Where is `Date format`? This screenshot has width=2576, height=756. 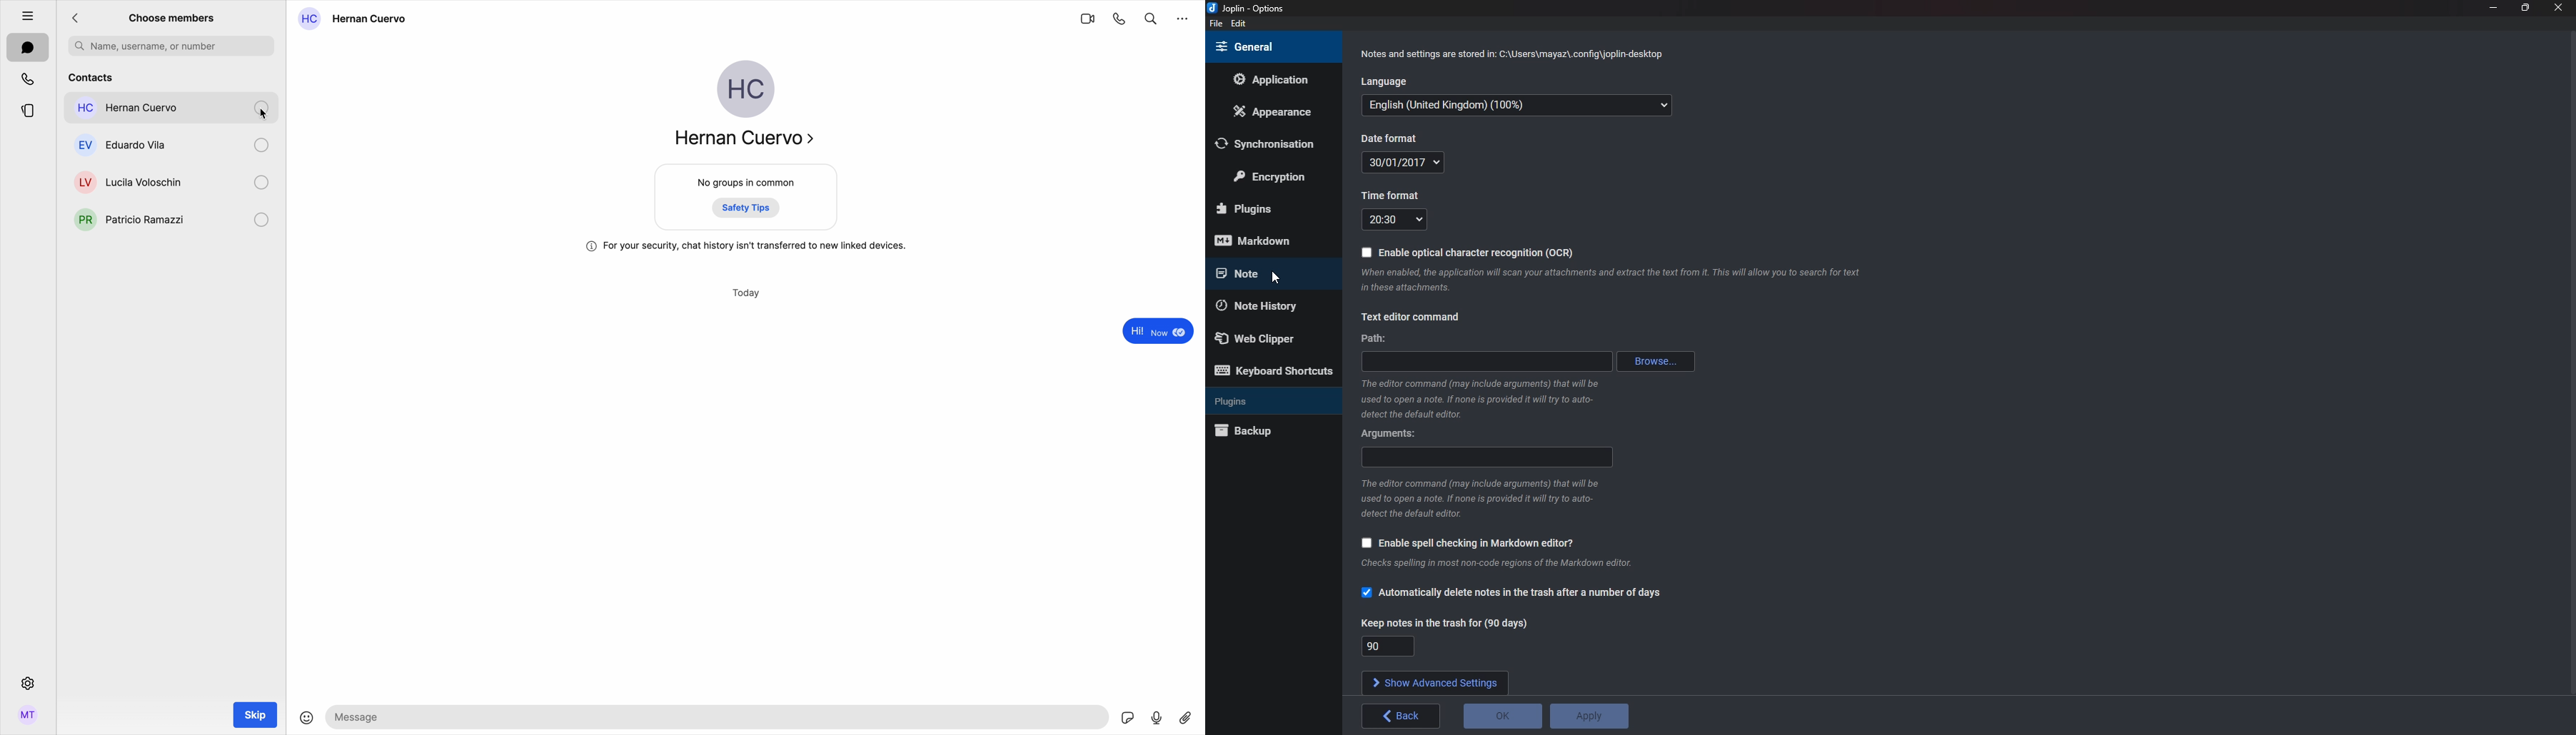
Date format is located at coordinates (1395, 138).